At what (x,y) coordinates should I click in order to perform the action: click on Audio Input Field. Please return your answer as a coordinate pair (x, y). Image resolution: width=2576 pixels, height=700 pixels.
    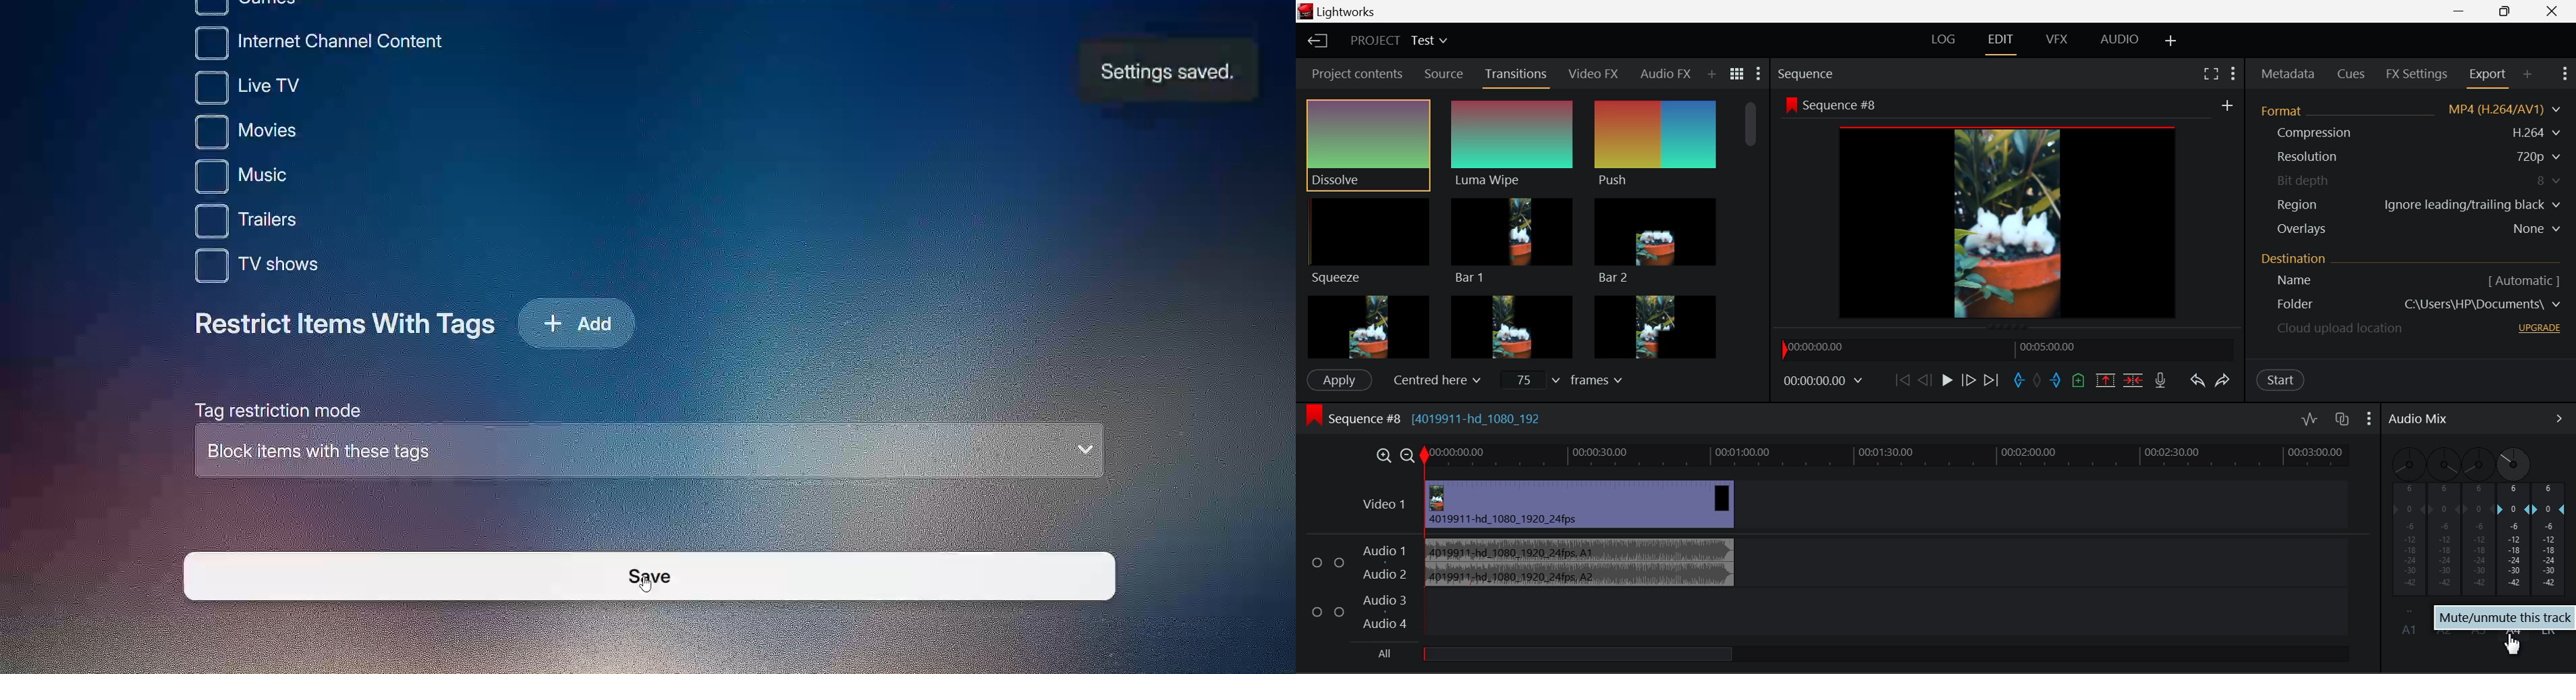
    Looking at the image, I should click on (1836, 588).